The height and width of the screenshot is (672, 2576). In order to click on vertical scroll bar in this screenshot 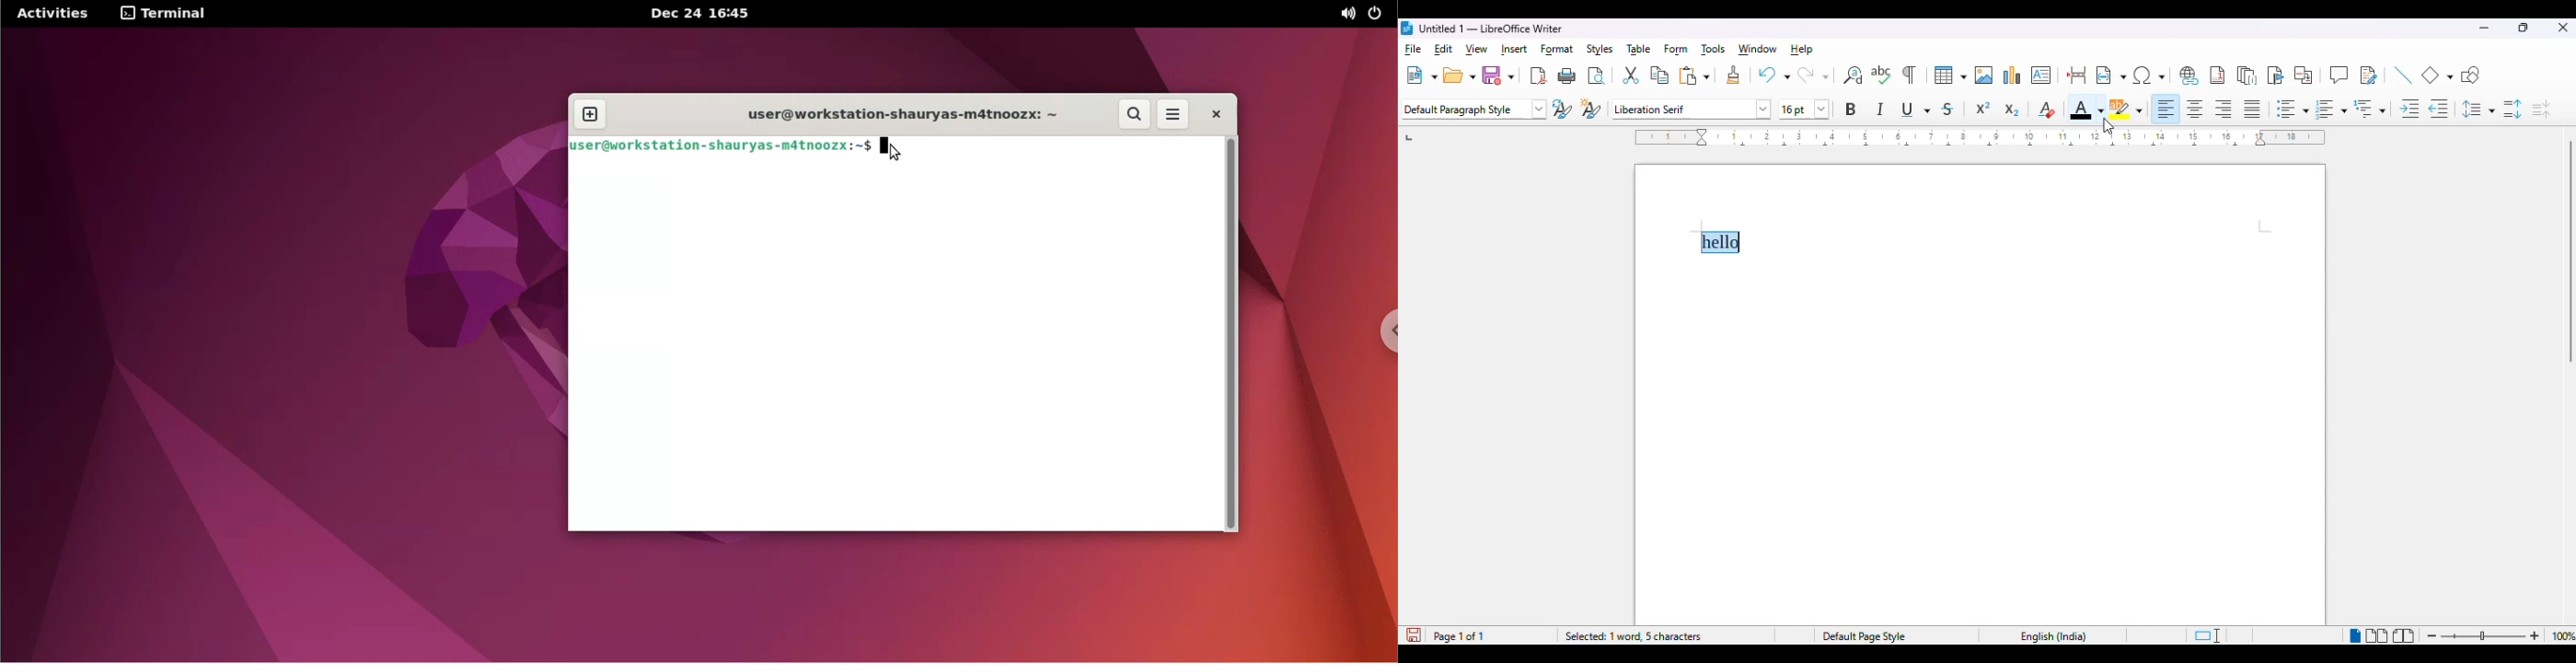, I will do `click(2569, 252)`.